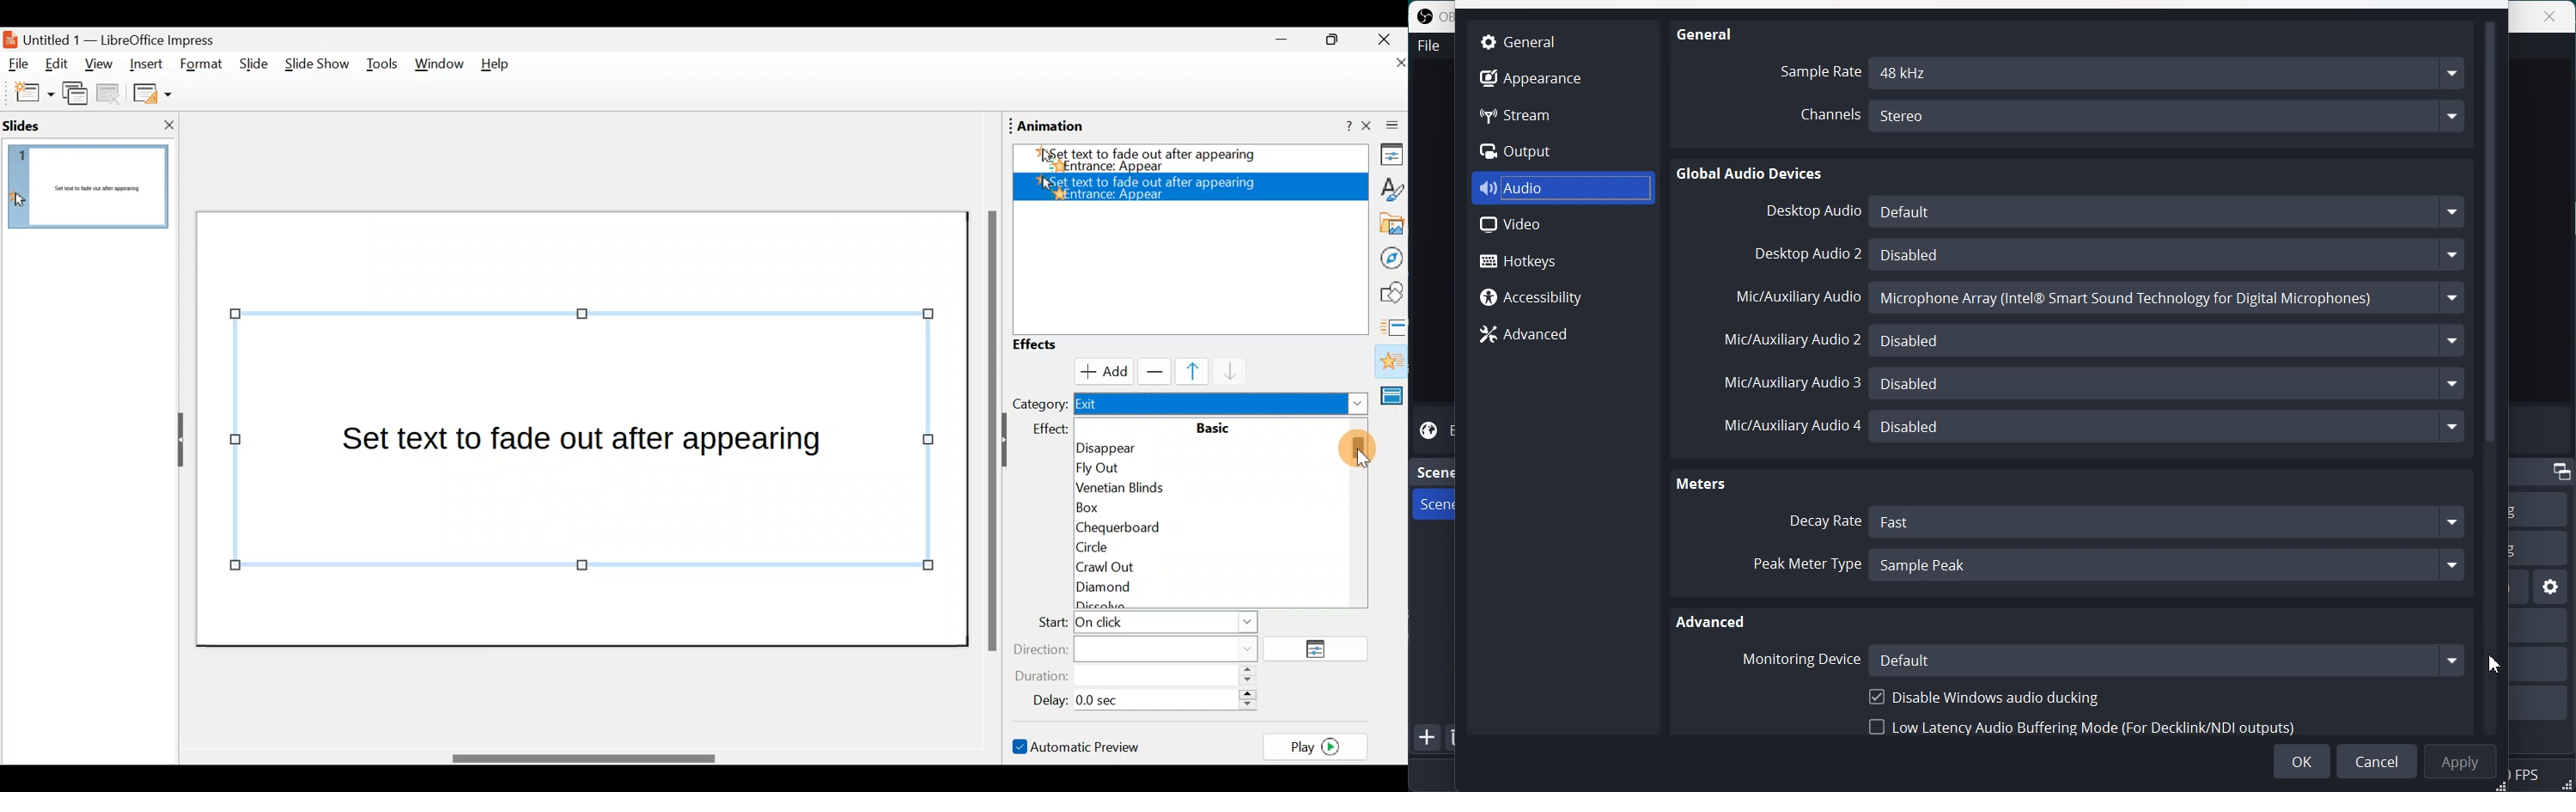  What do you see at coordinates (1151, 371) in the screenshot?
I see `Remove effect` at bounding box center [1151, 371].